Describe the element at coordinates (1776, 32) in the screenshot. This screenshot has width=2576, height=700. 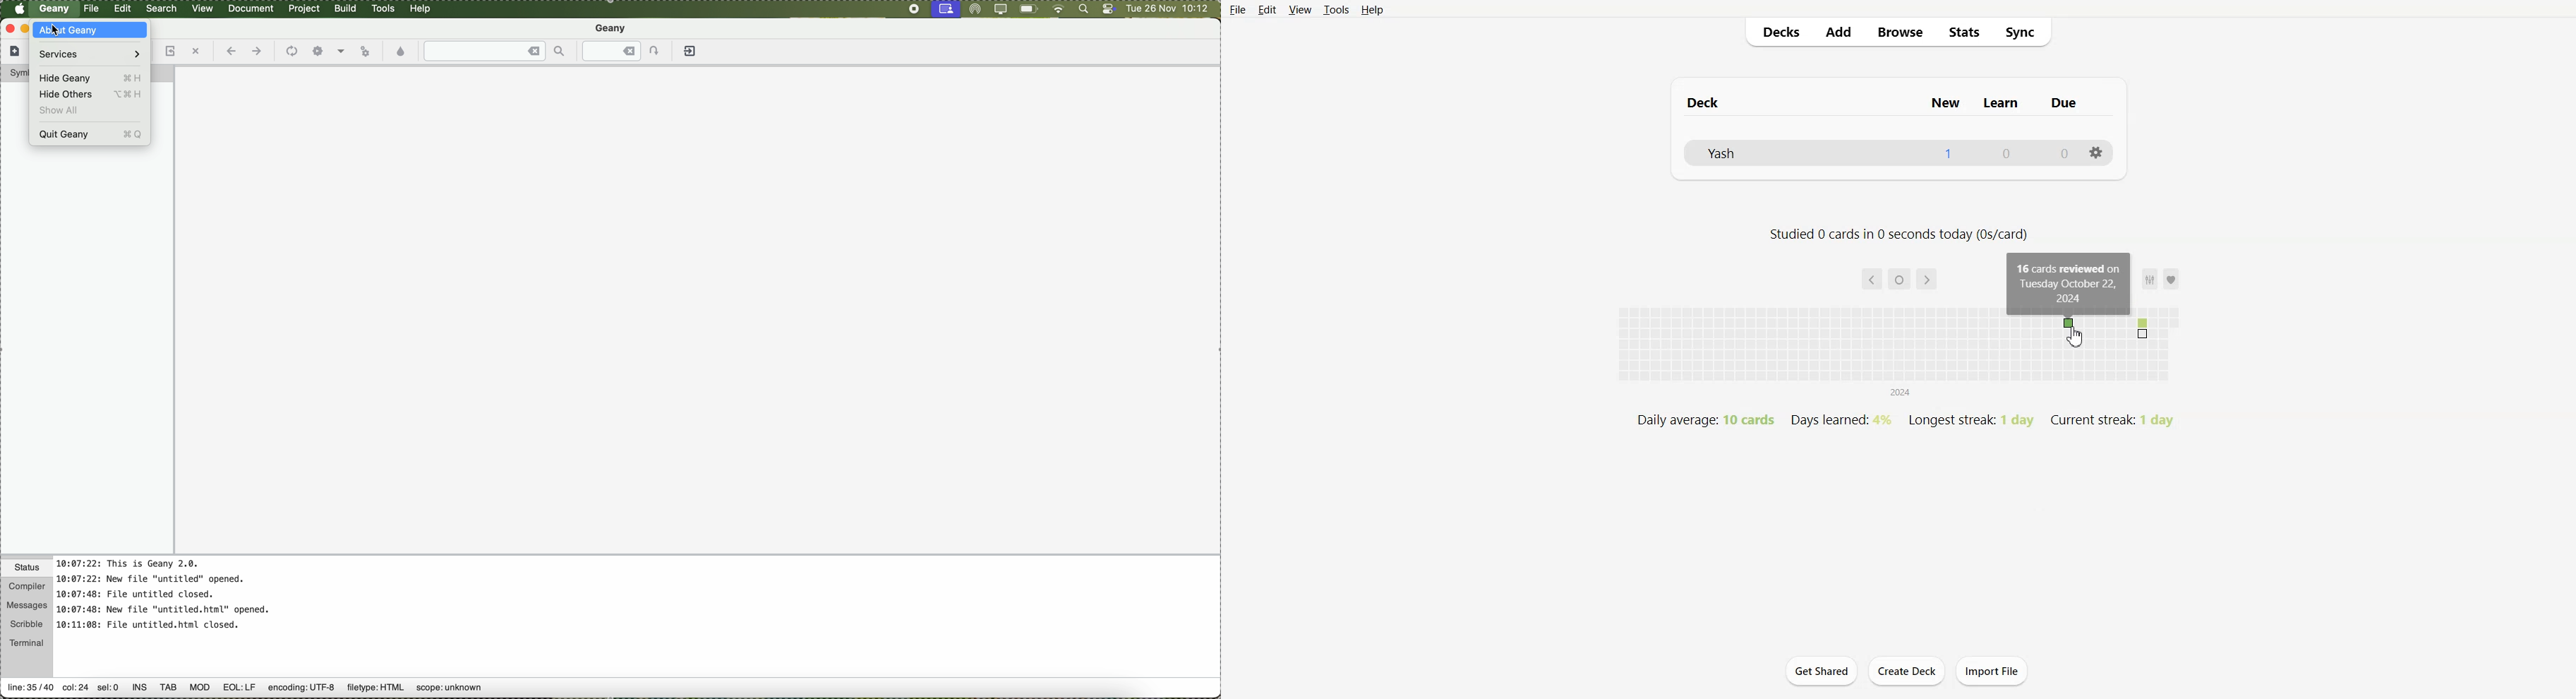
I see `Decks` at that location.